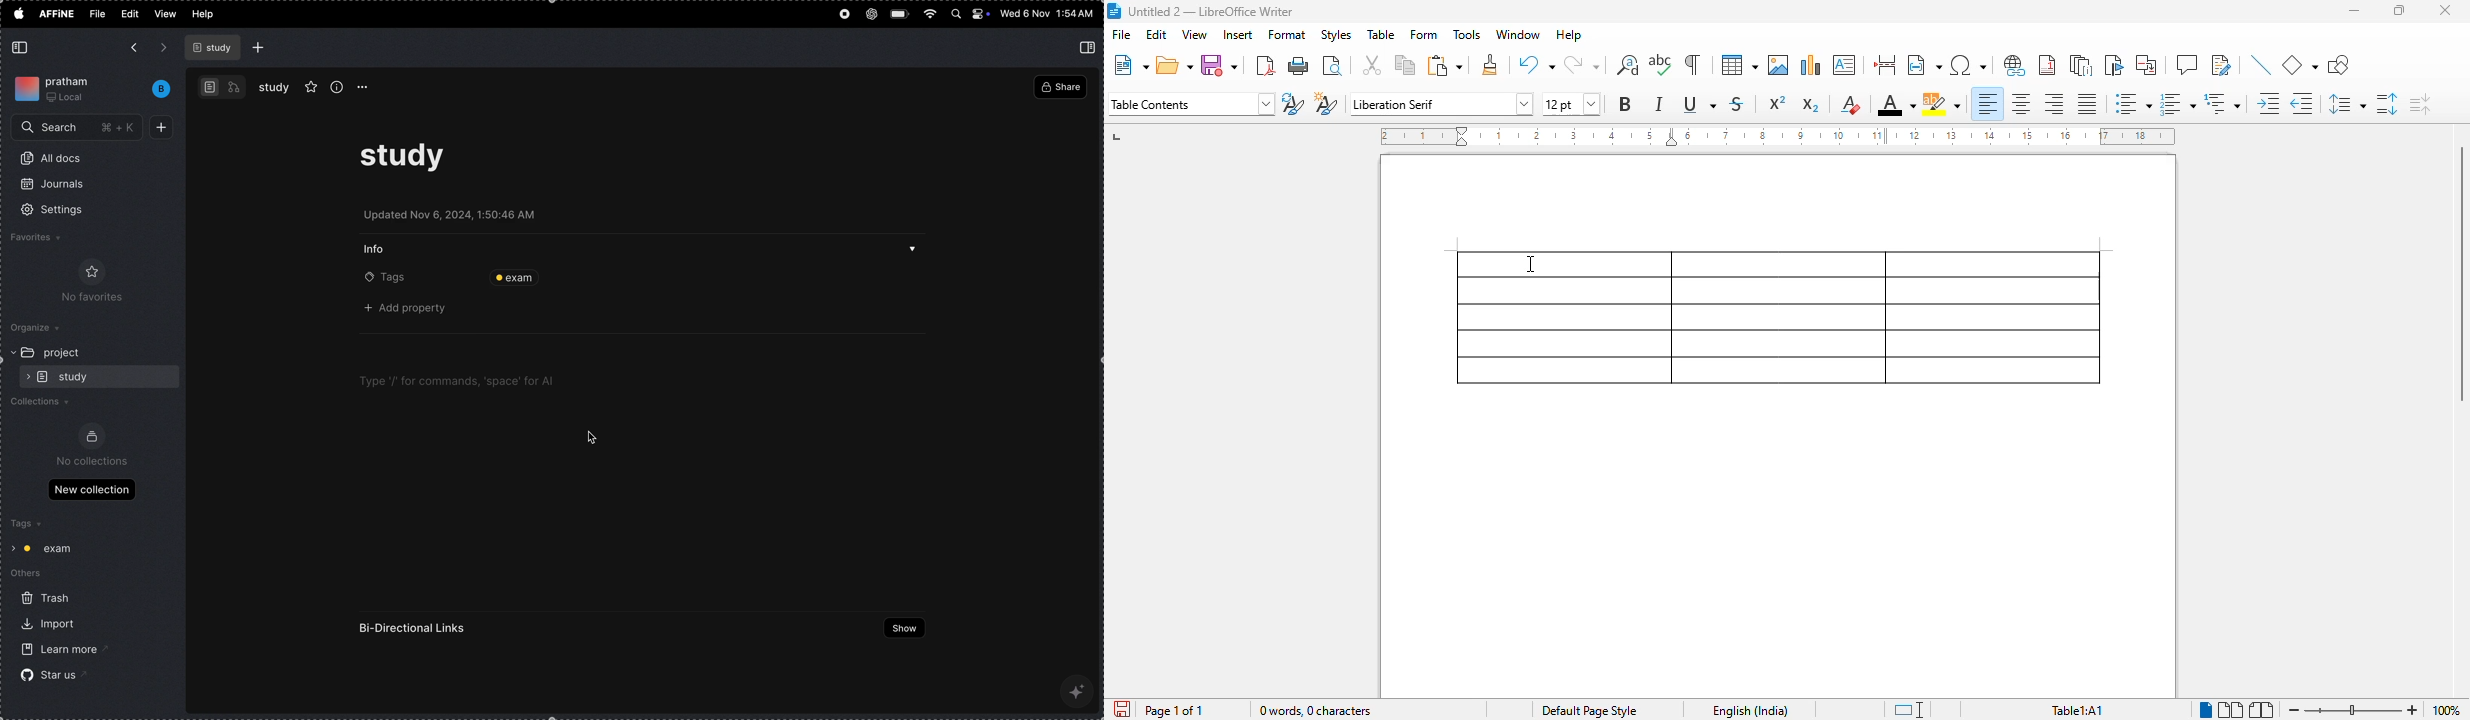 The width and height of the screenshot is (2492, 728). I want to click on expand/collapse, so click(10, 352).